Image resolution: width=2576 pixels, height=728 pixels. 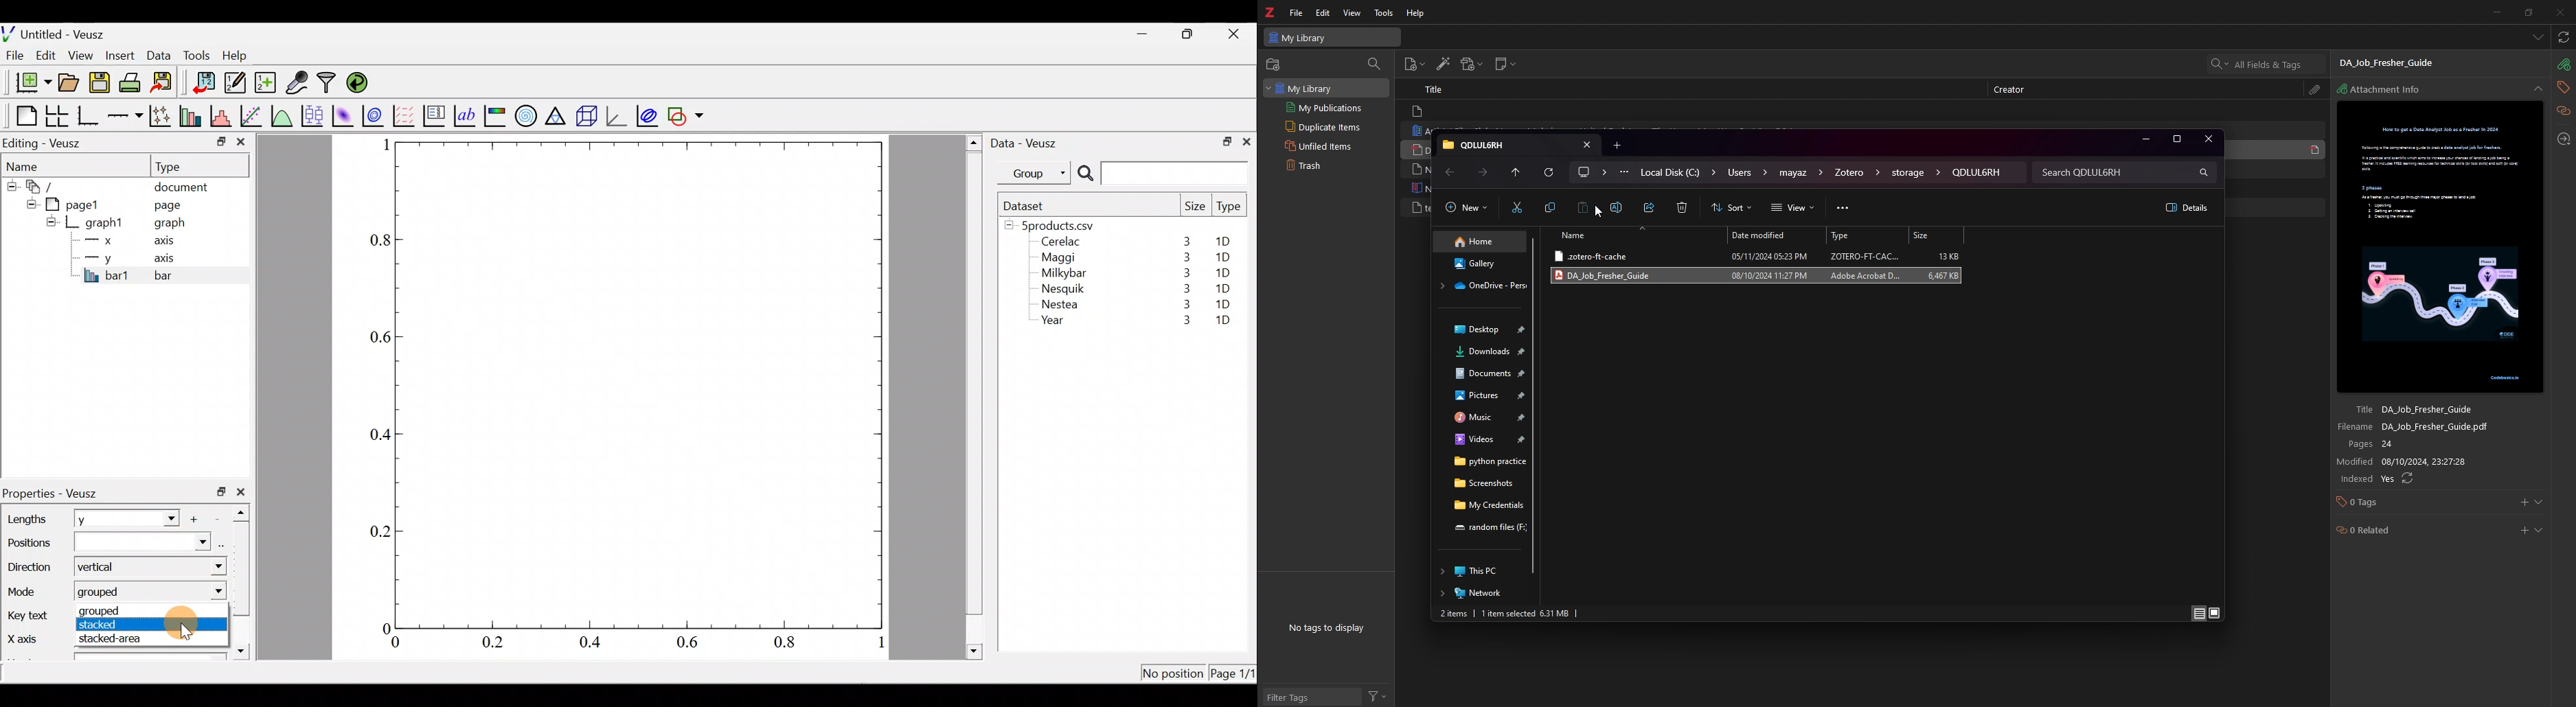 What do you see at coordinates (1326, 145) in the screenshot?
I see `unfiled items` at bounding box center [1326, 145].